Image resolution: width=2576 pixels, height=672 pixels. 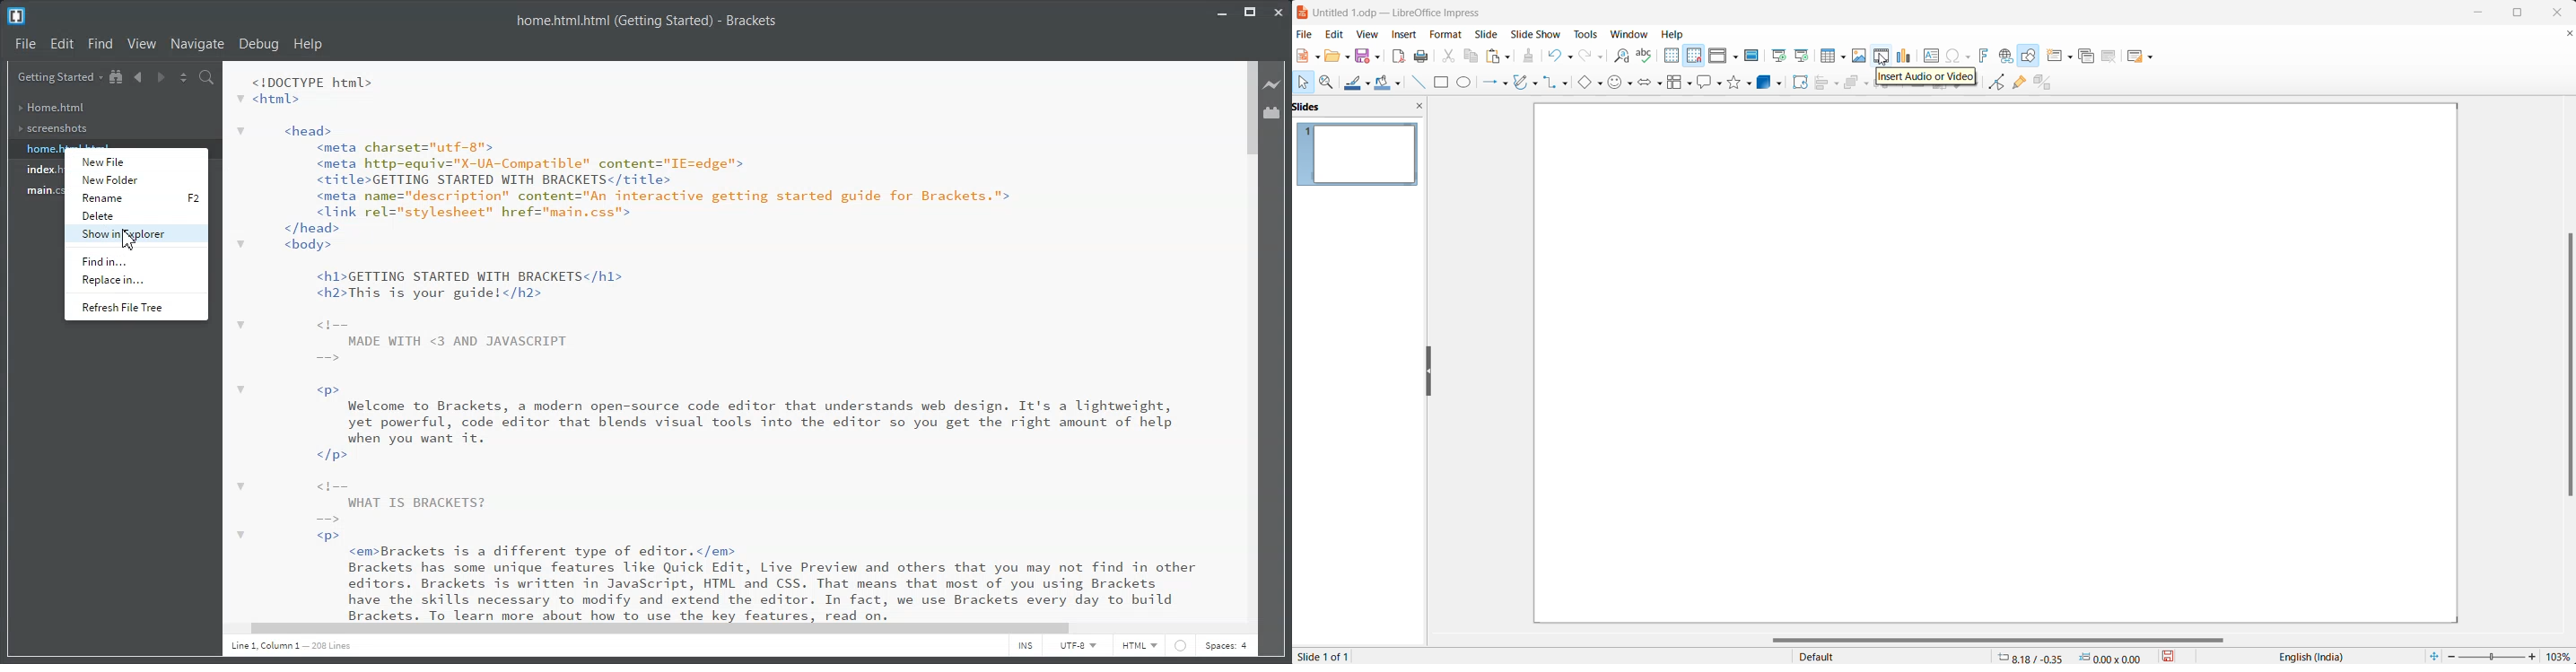 I want to click on master slide, so click(x=1754, y=56).